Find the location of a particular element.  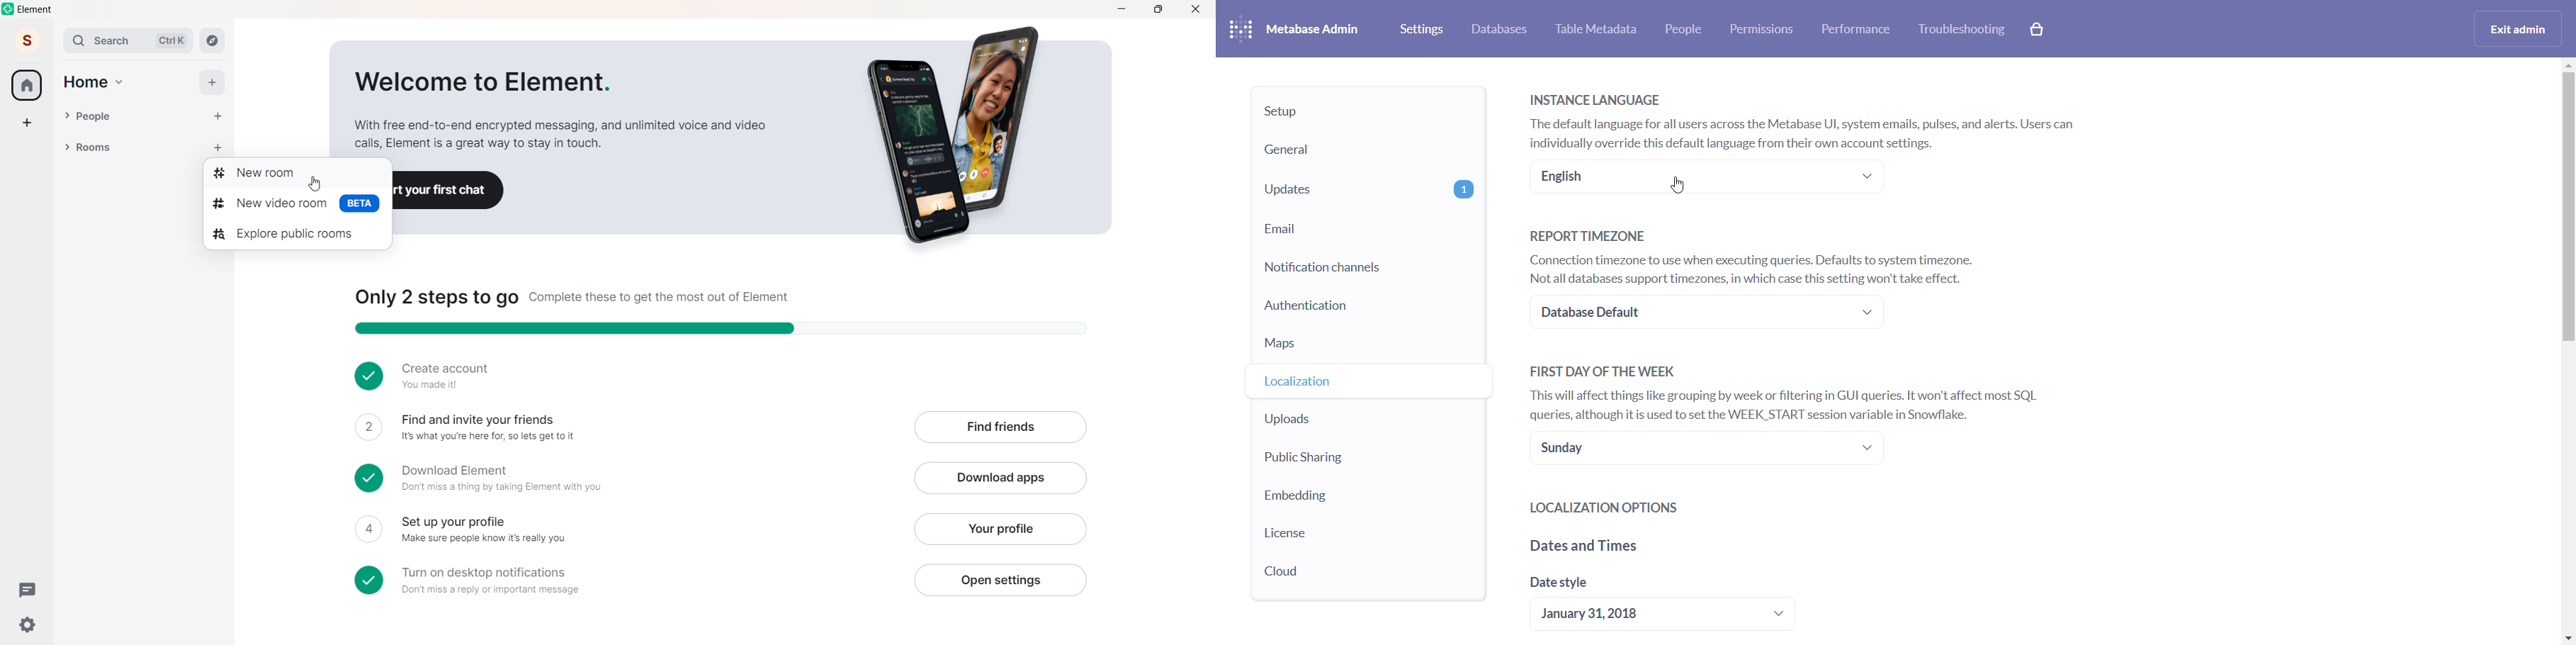

List options is located at coordinates (193, 148).